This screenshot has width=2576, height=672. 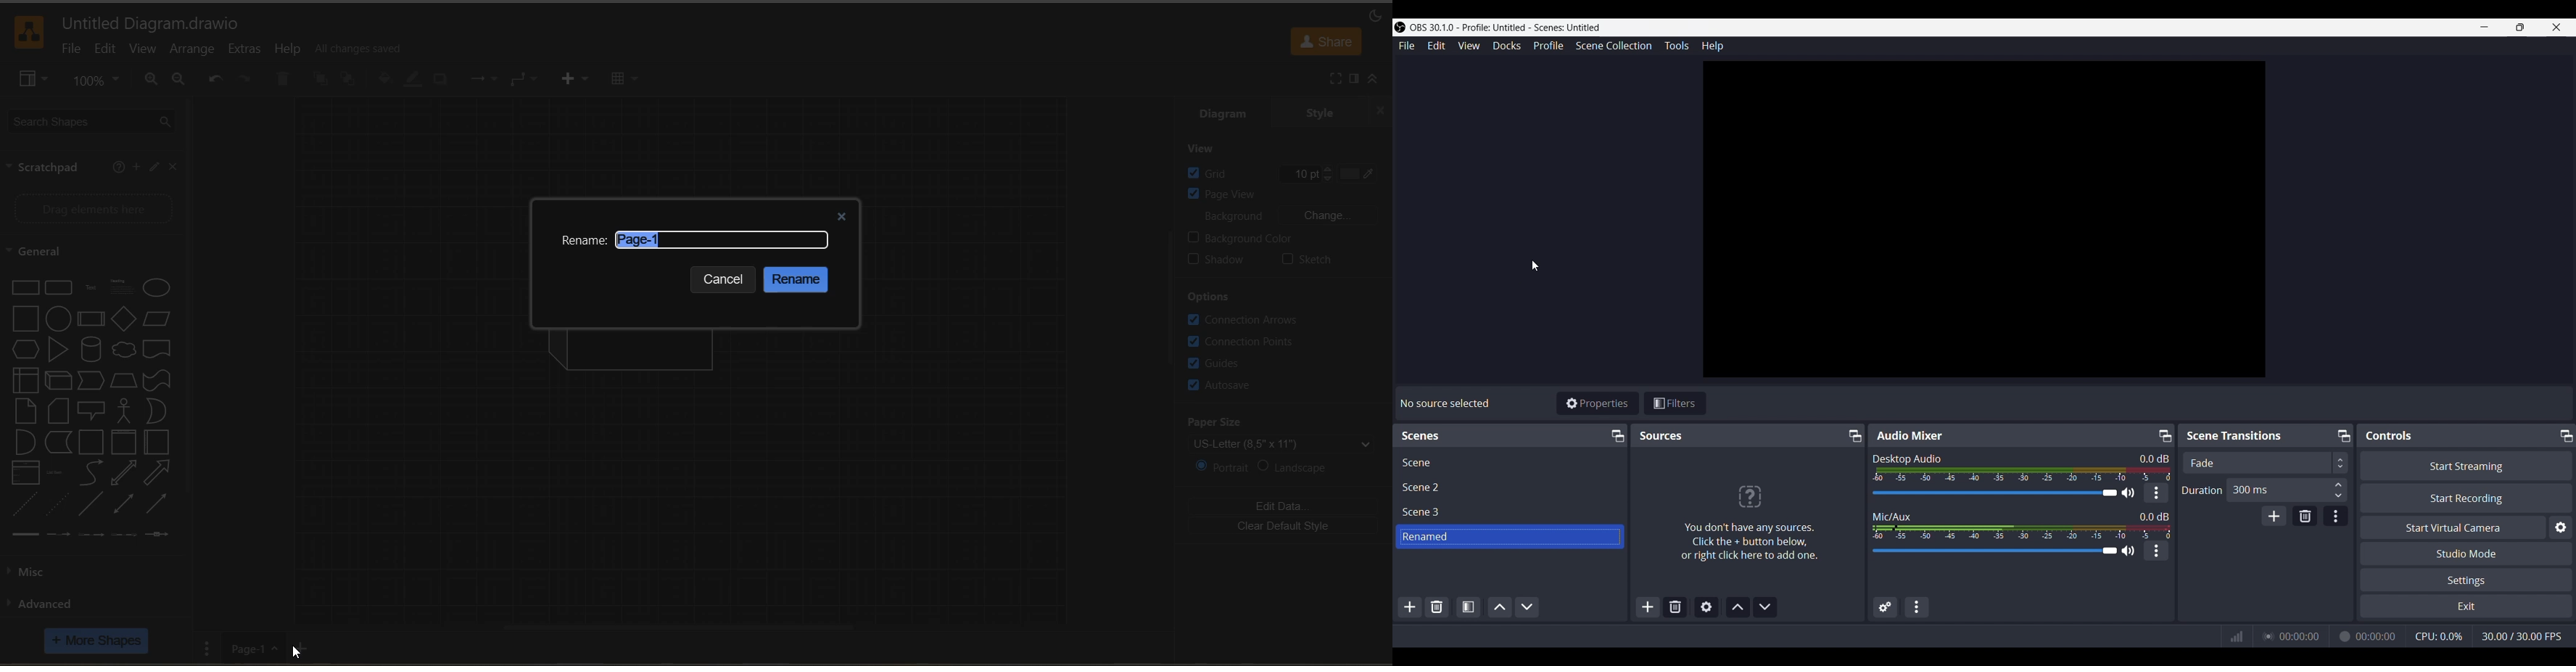 I want to click on options, so click(x=1210, y=297).